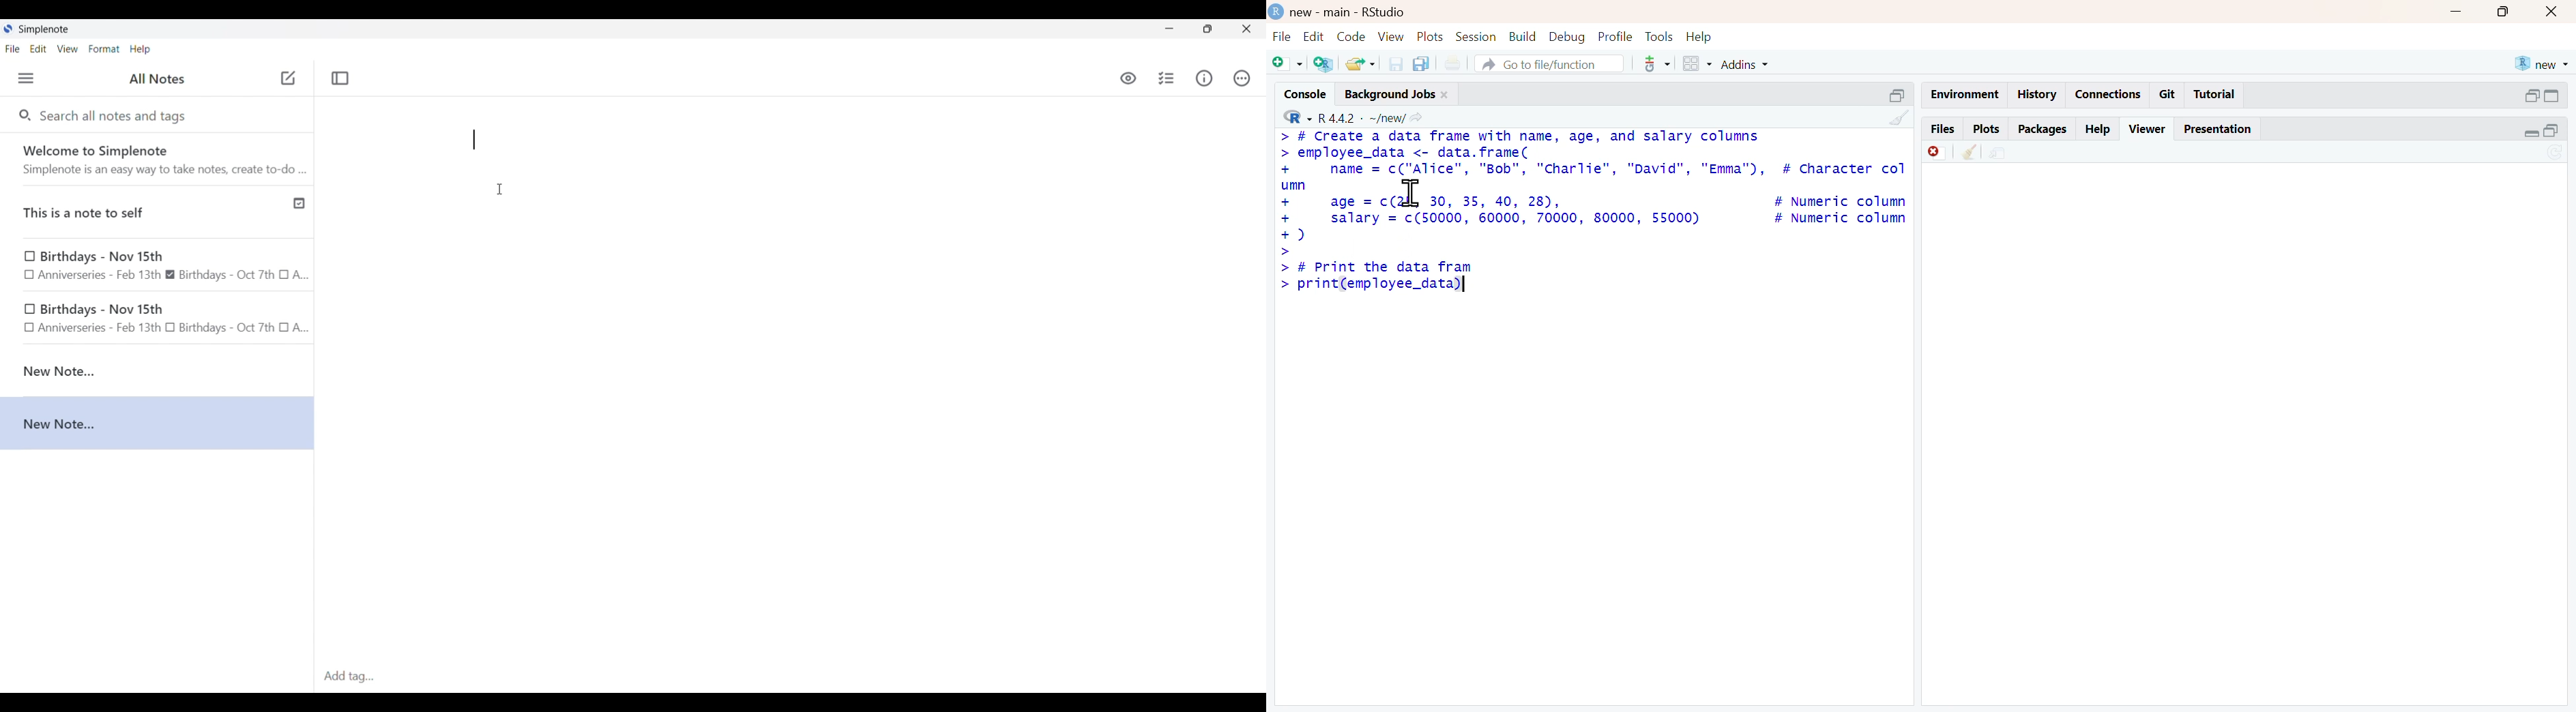  I want to click on New file, so click(1286, 65).